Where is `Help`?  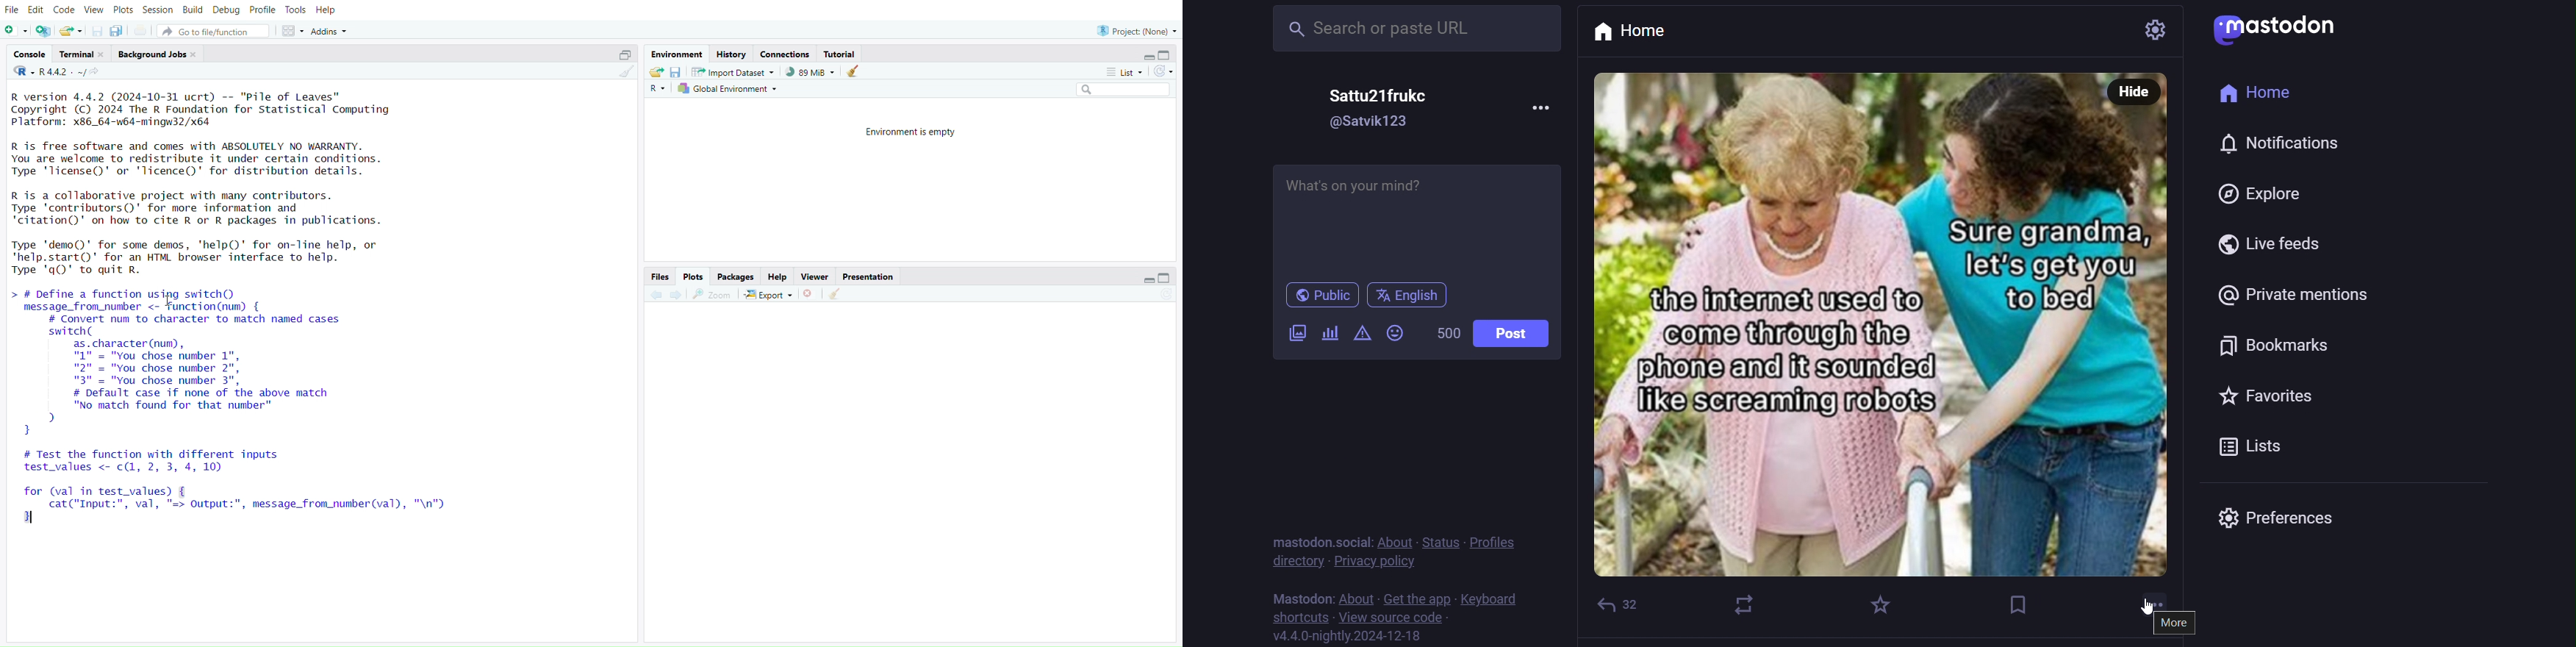 Help is located at coordinates (332, 12).